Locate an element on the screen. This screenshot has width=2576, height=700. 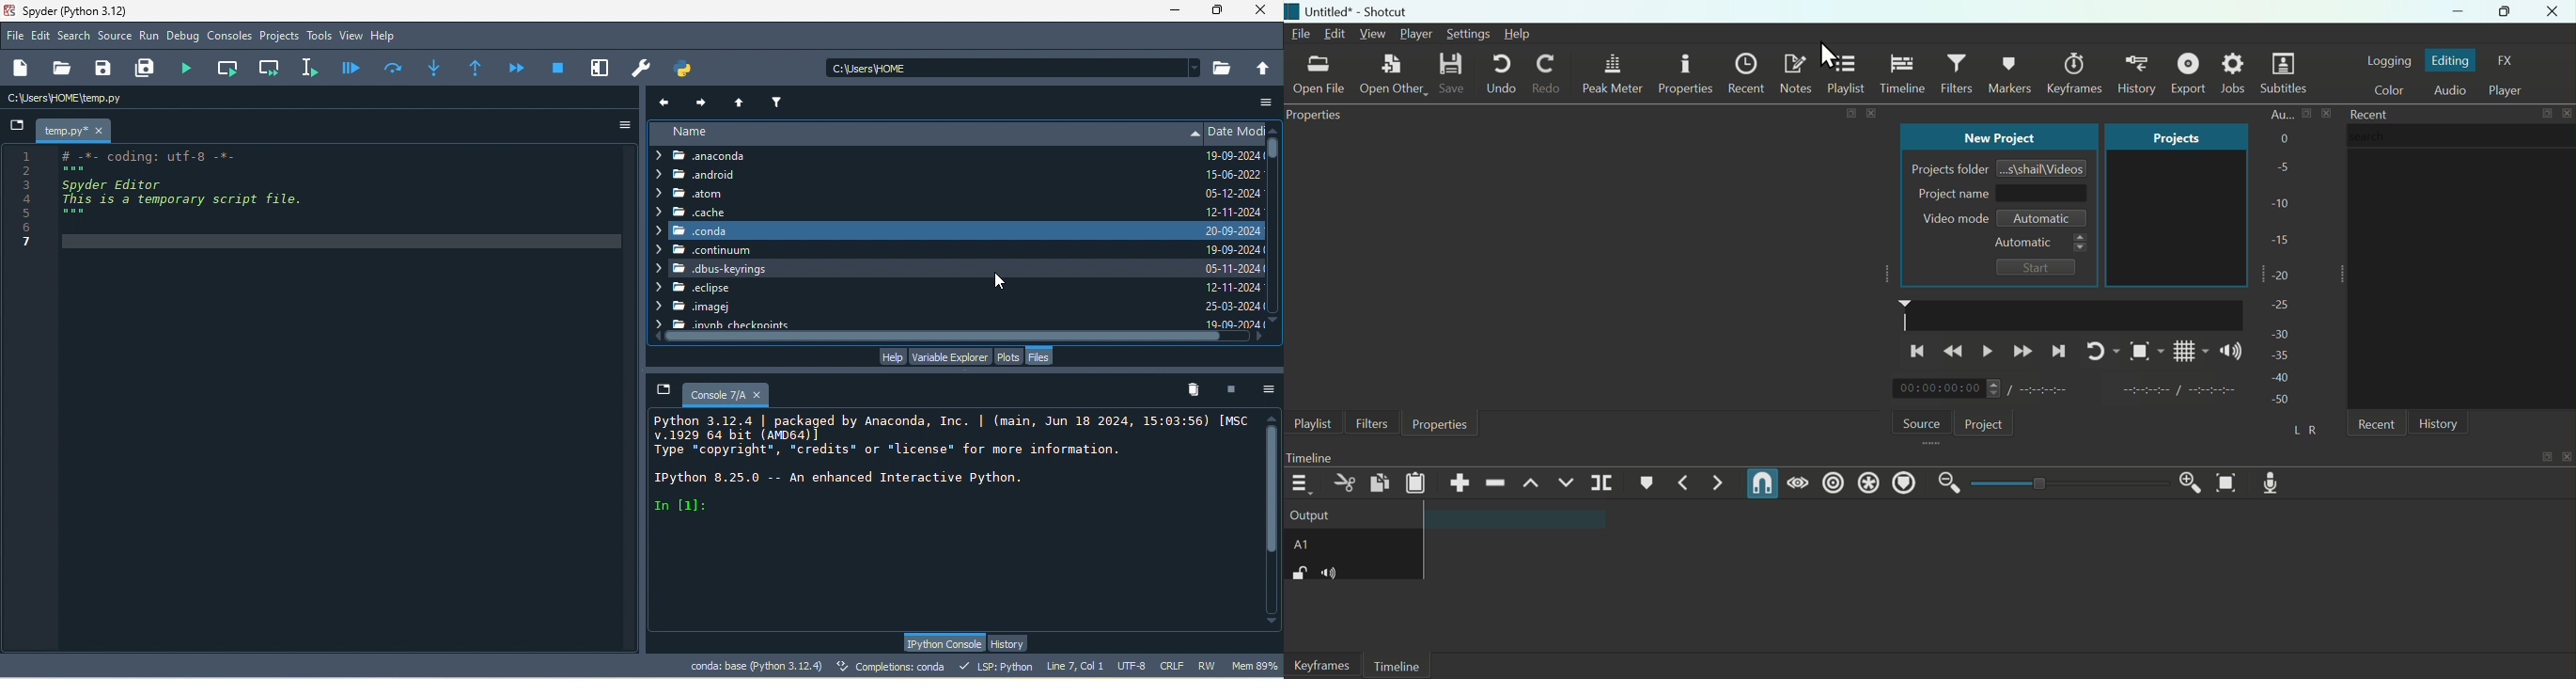
interrupt kenel is located at coordinates (1235, 388).